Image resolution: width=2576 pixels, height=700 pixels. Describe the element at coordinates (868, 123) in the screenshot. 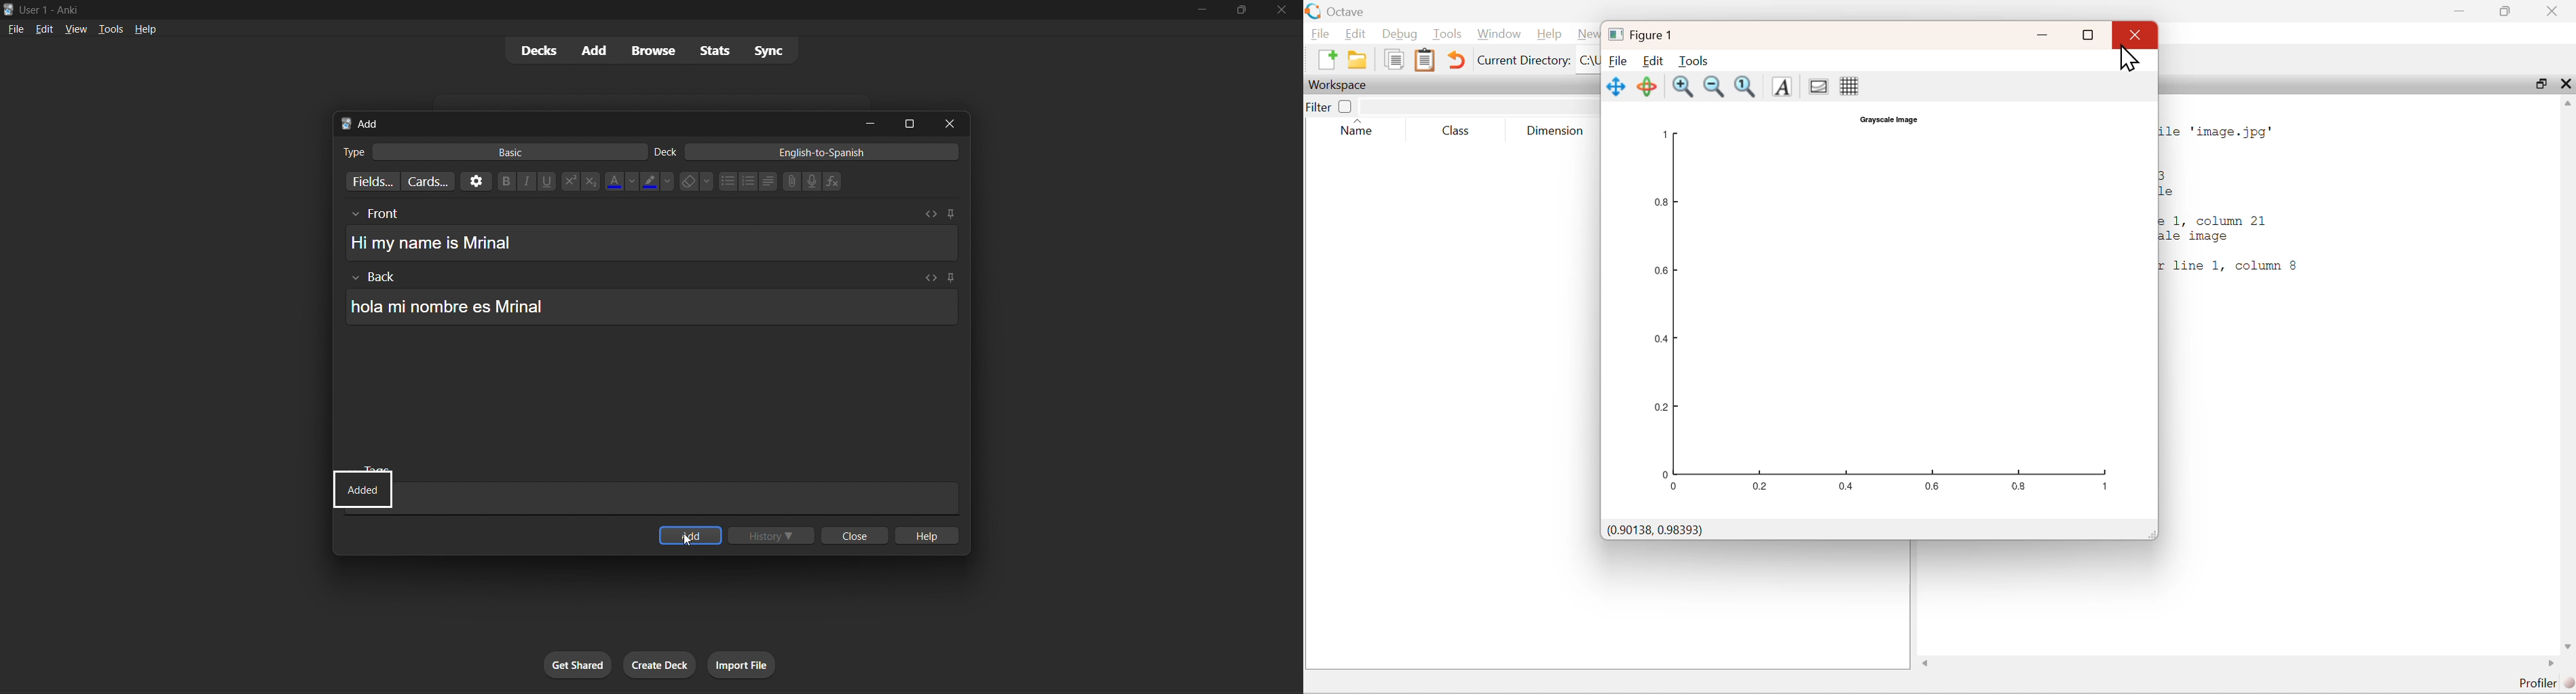

I see `minimize` at that location.